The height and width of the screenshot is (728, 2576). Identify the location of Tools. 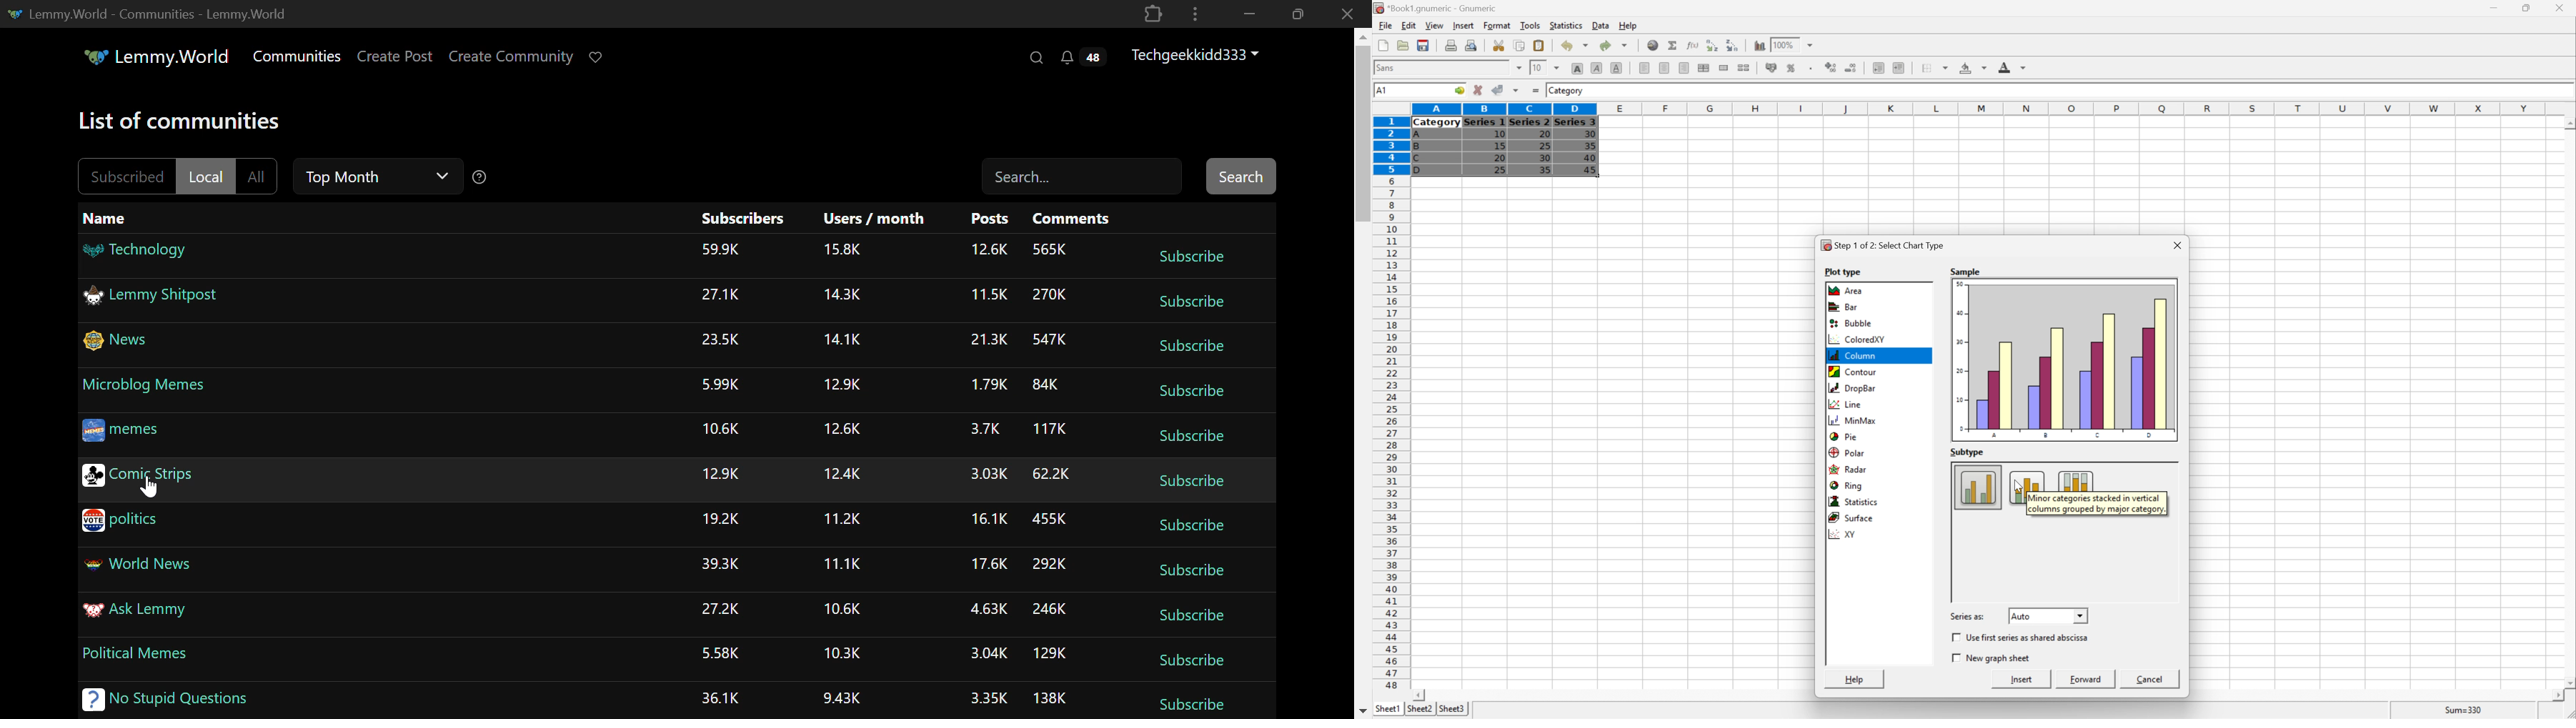
(1530, 24).